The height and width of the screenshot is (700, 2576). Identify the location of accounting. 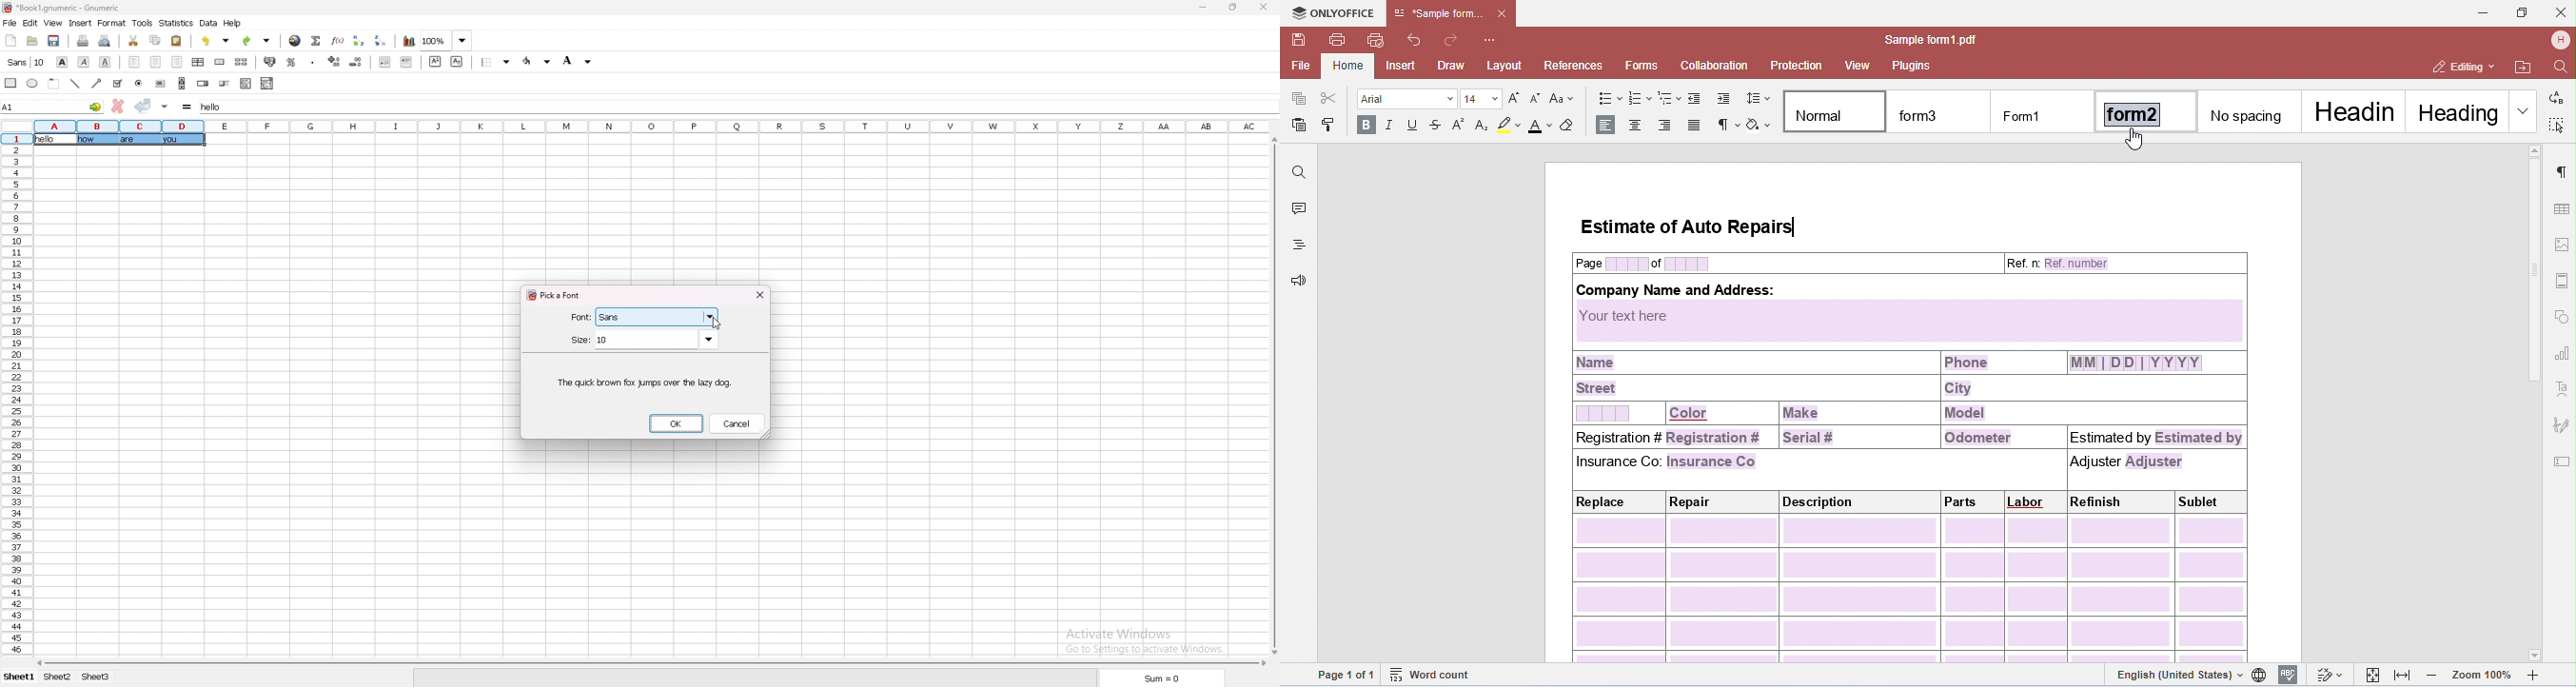
(271, 62).